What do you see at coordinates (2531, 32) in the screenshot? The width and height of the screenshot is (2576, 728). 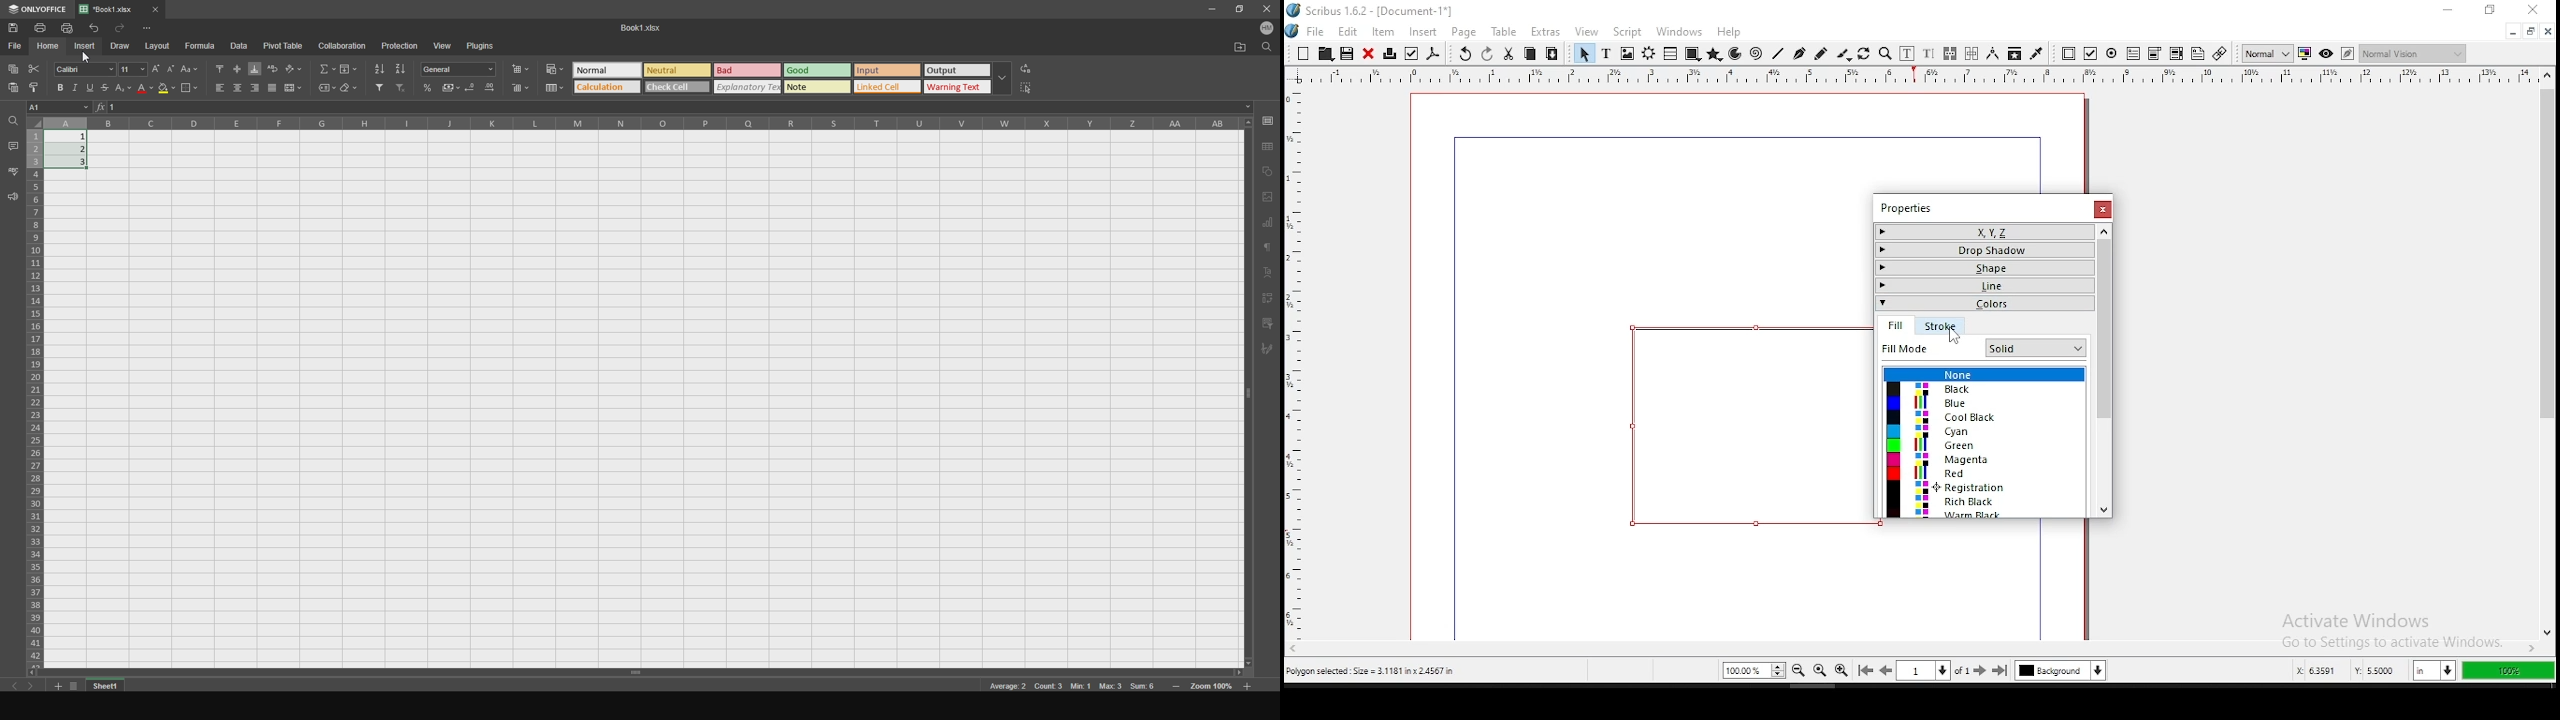 I see `restore` at bounding box center [2531, 32].